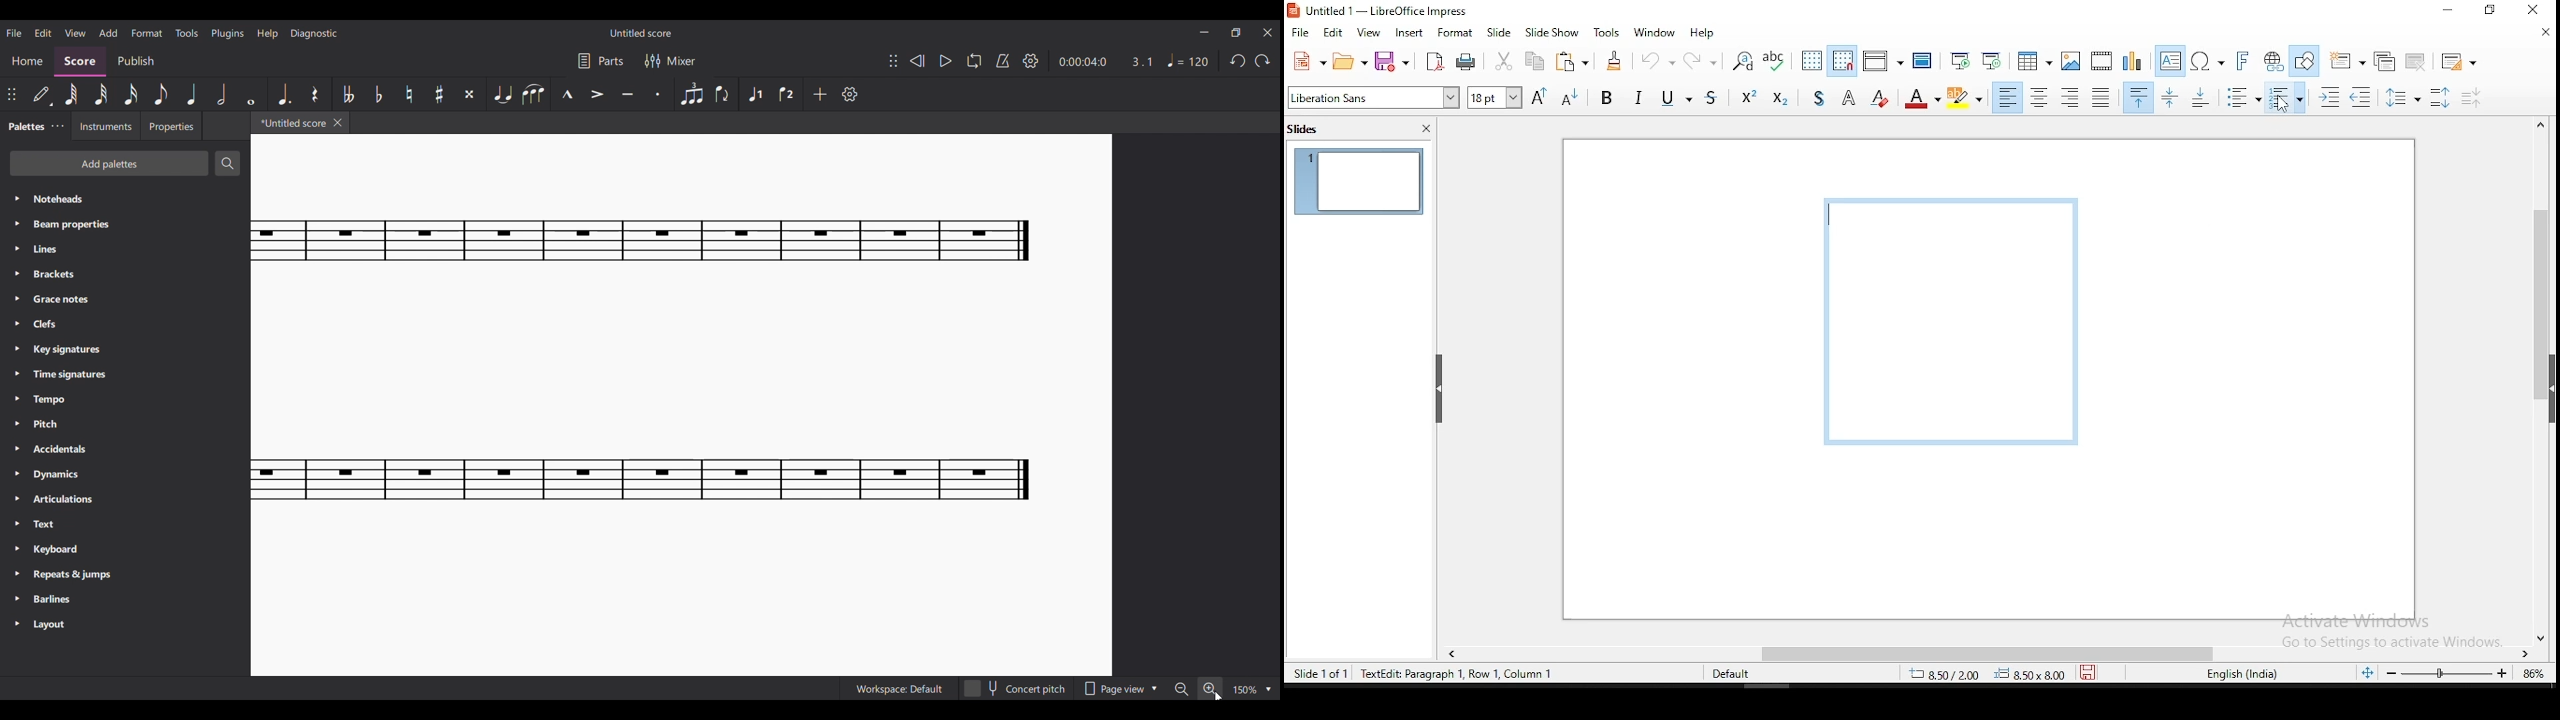 Image resolution: width=2576 pixels, height=728 pixels. Describe the element at coordinates (1608, 101) in the screenshot. I see `bold` at that location.